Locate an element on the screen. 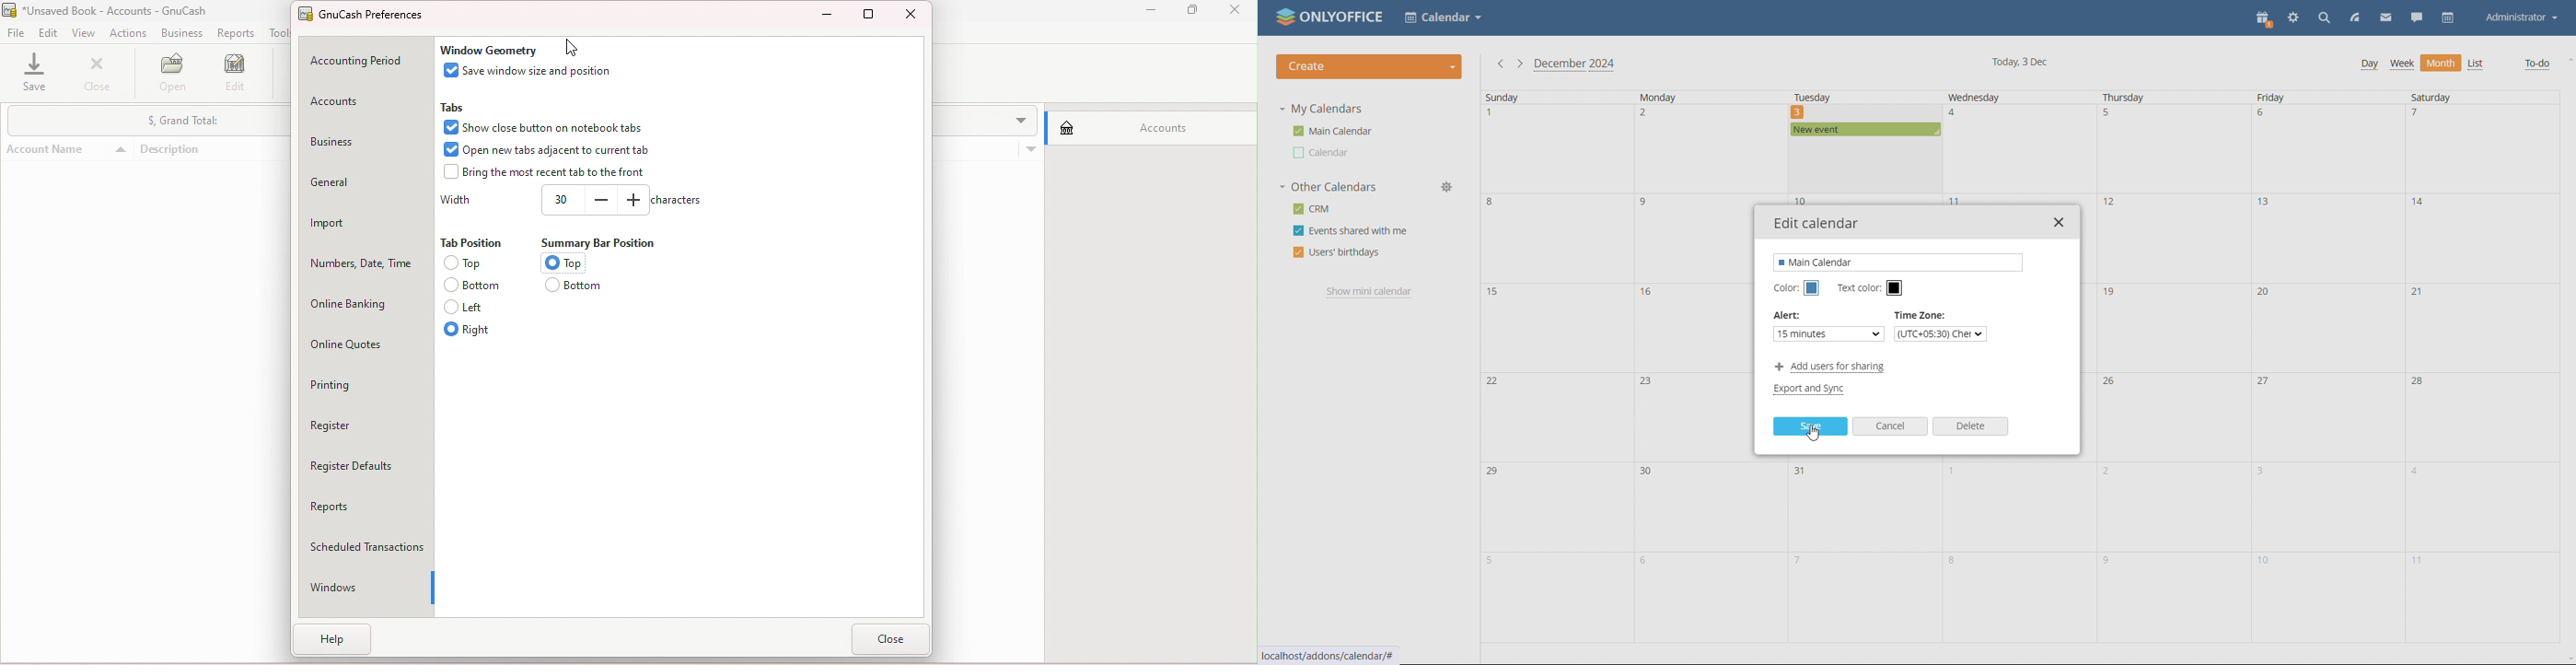 Image resolution: width=2576 pixels, height=672 pixels. Accounts is located at coordinates (1146, 125).